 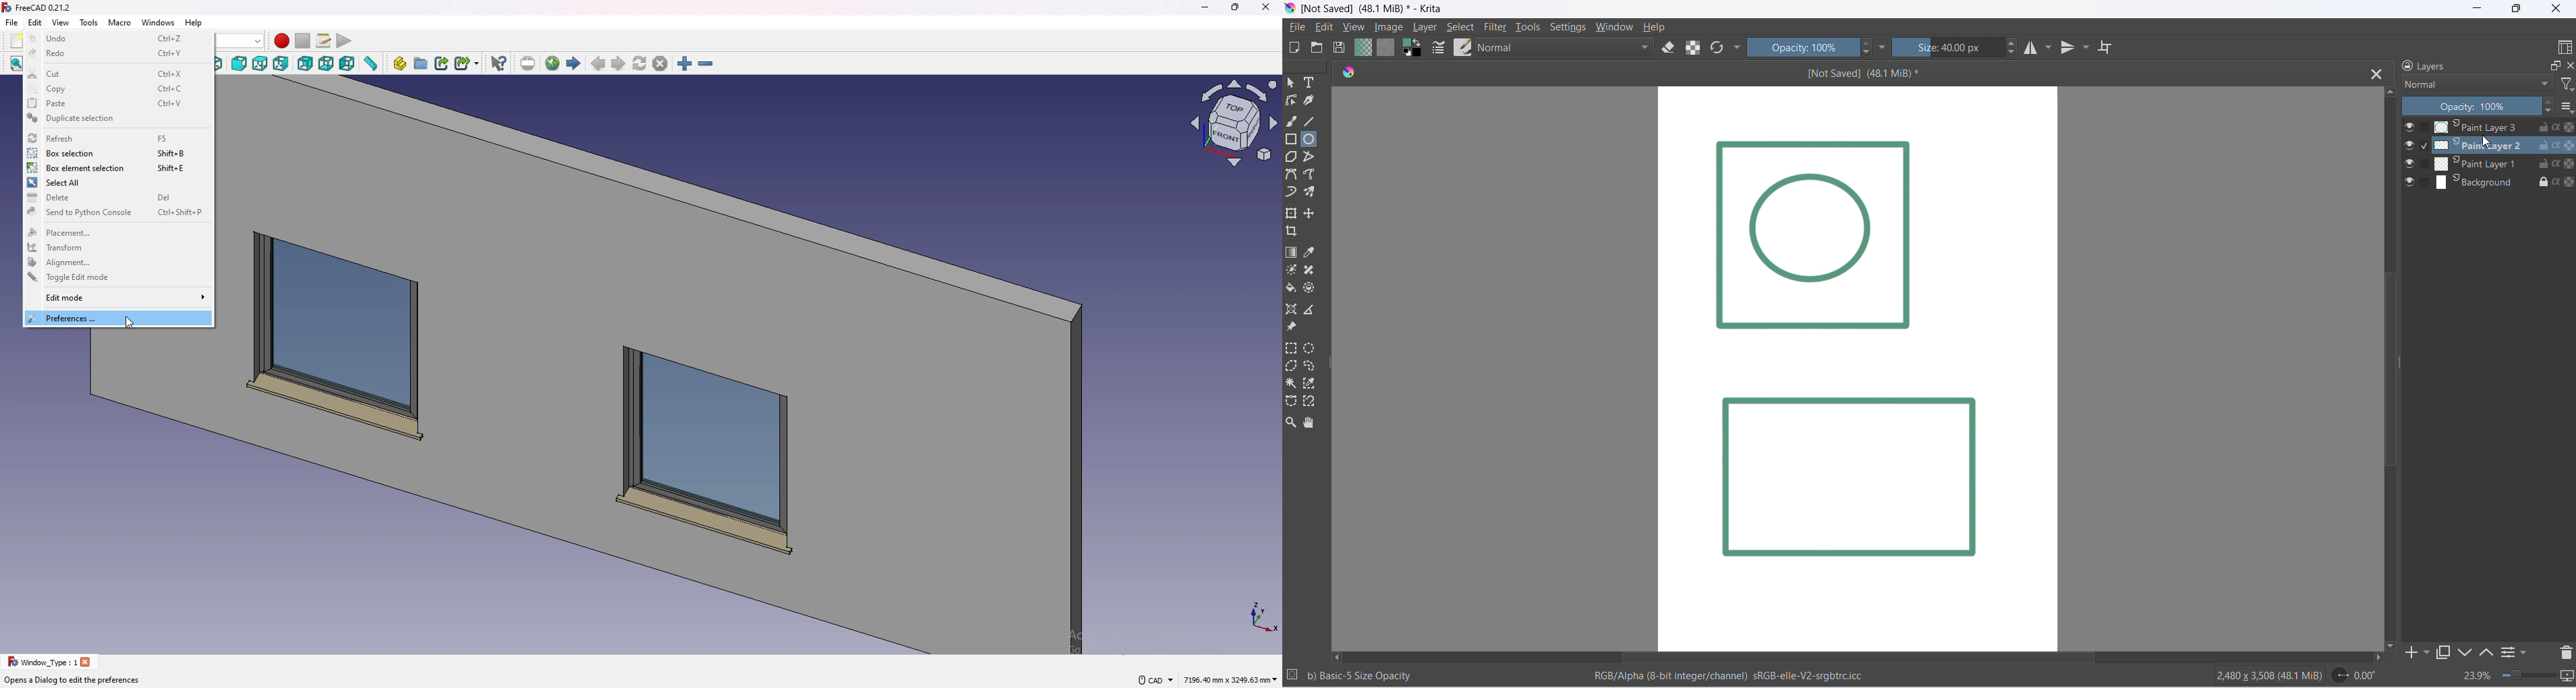 What do you see at coordinates (554, 63) in the screenshot?
I see `open website` at bounding box center [554, 63].